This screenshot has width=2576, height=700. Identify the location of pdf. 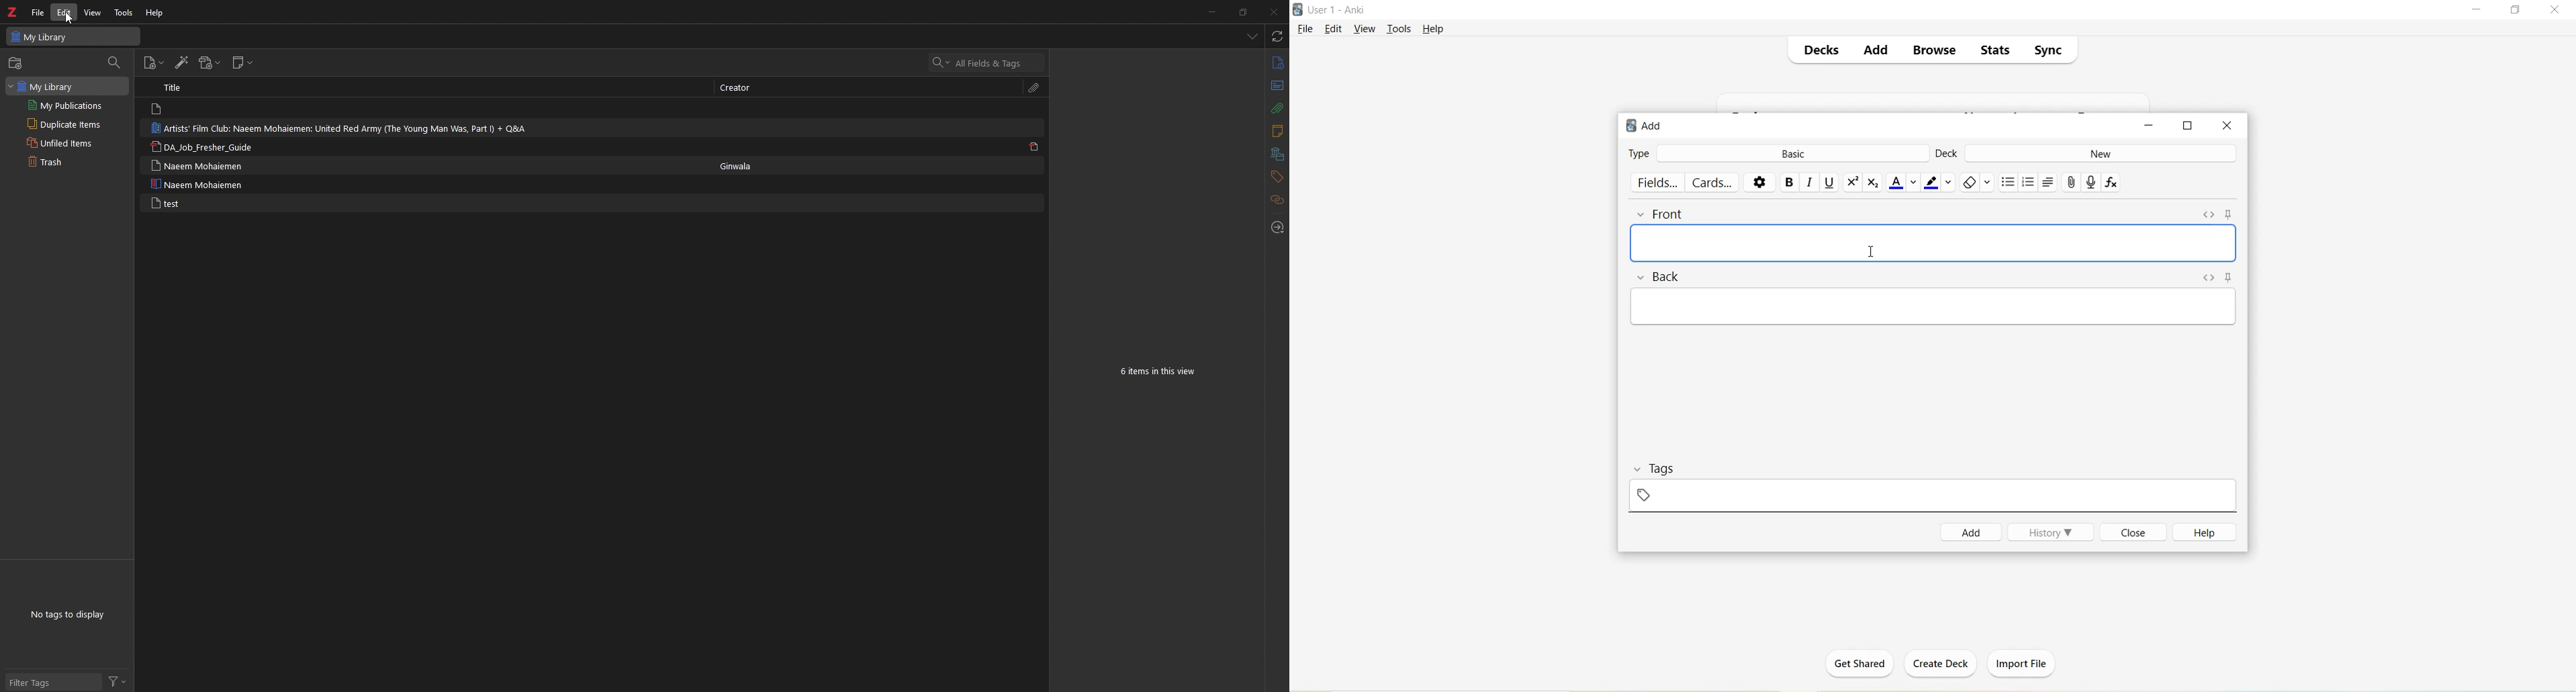
(1034, 146).